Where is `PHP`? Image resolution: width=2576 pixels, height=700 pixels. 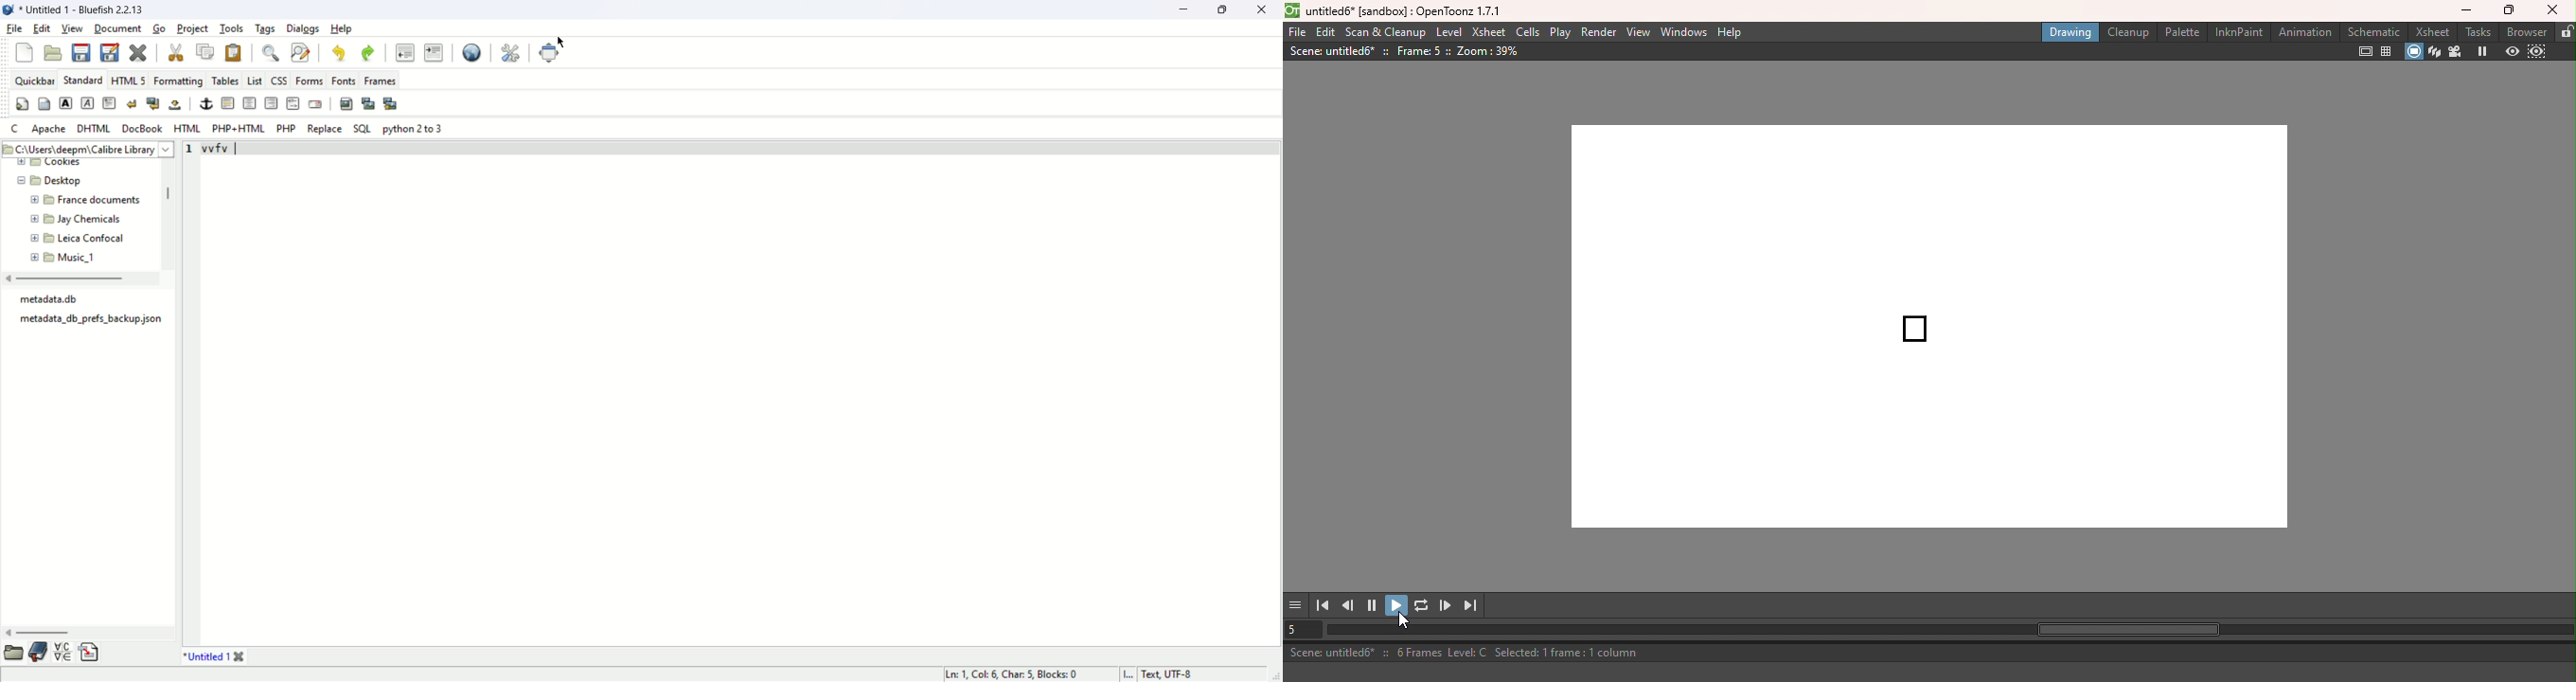 PHP is located at coordinates (286, 128).